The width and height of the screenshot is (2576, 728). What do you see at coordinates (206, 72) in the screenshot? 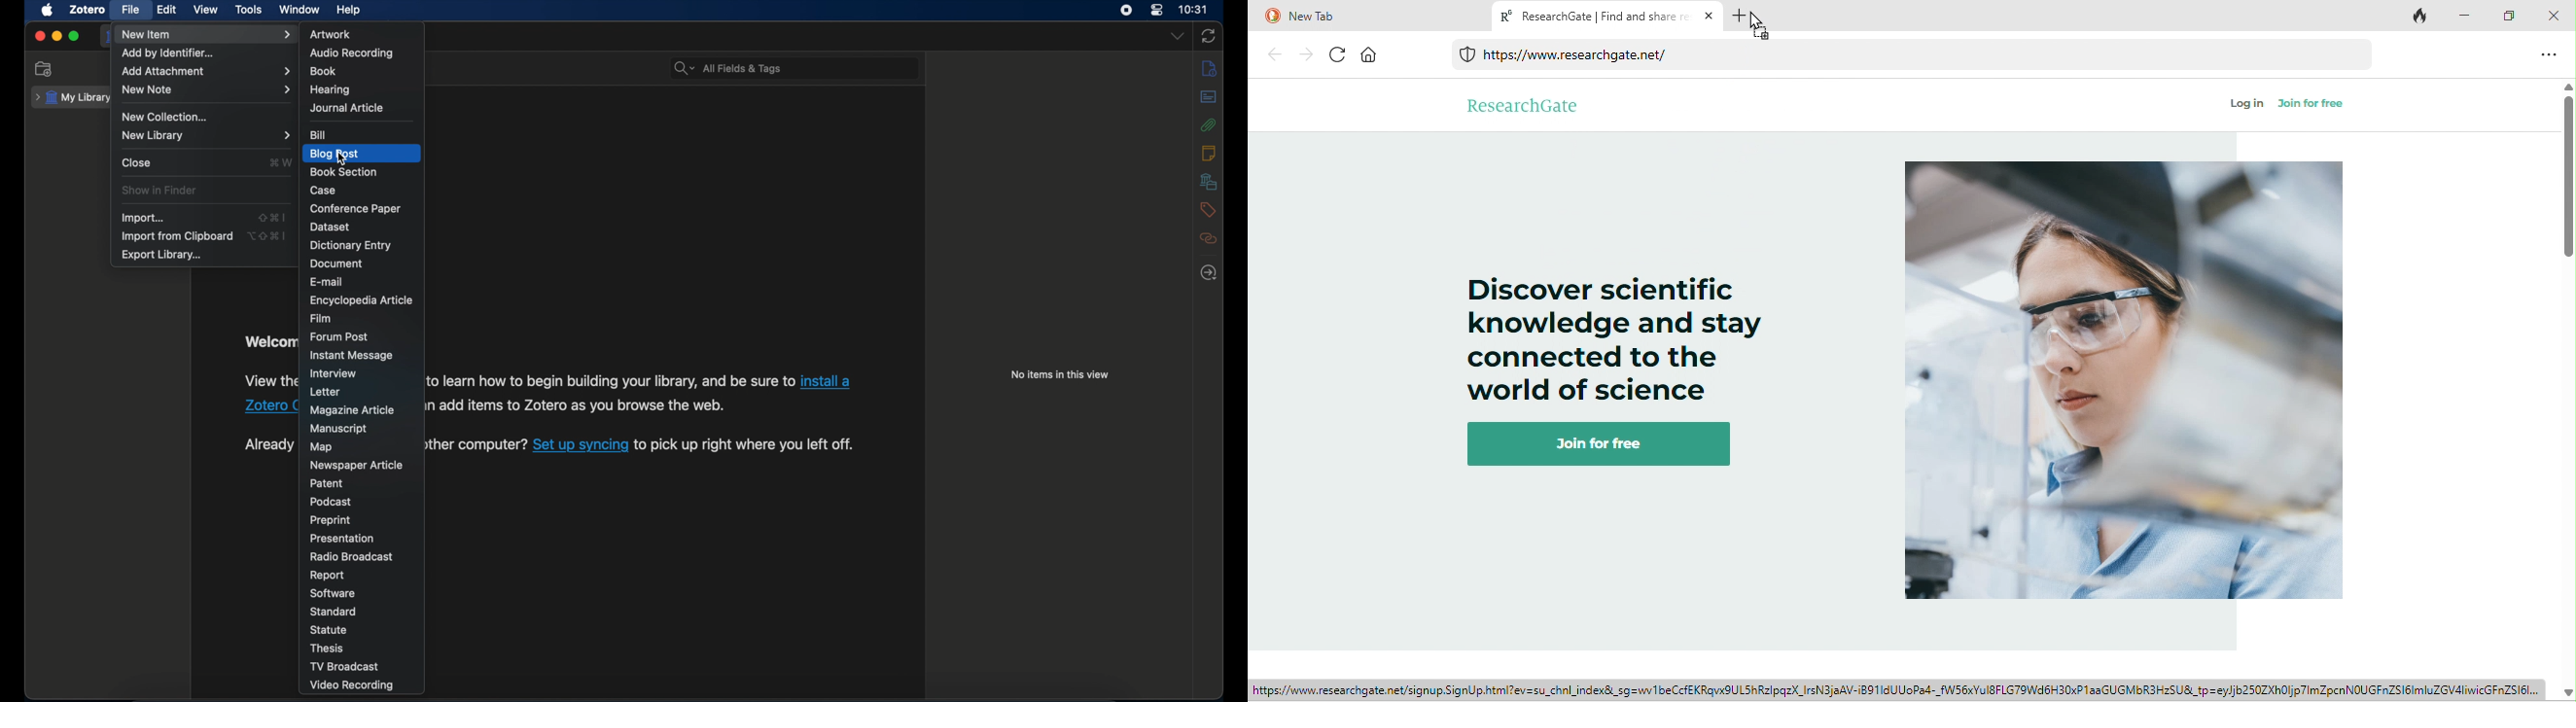
I see `add attachments` at bounding box center [206, 72].